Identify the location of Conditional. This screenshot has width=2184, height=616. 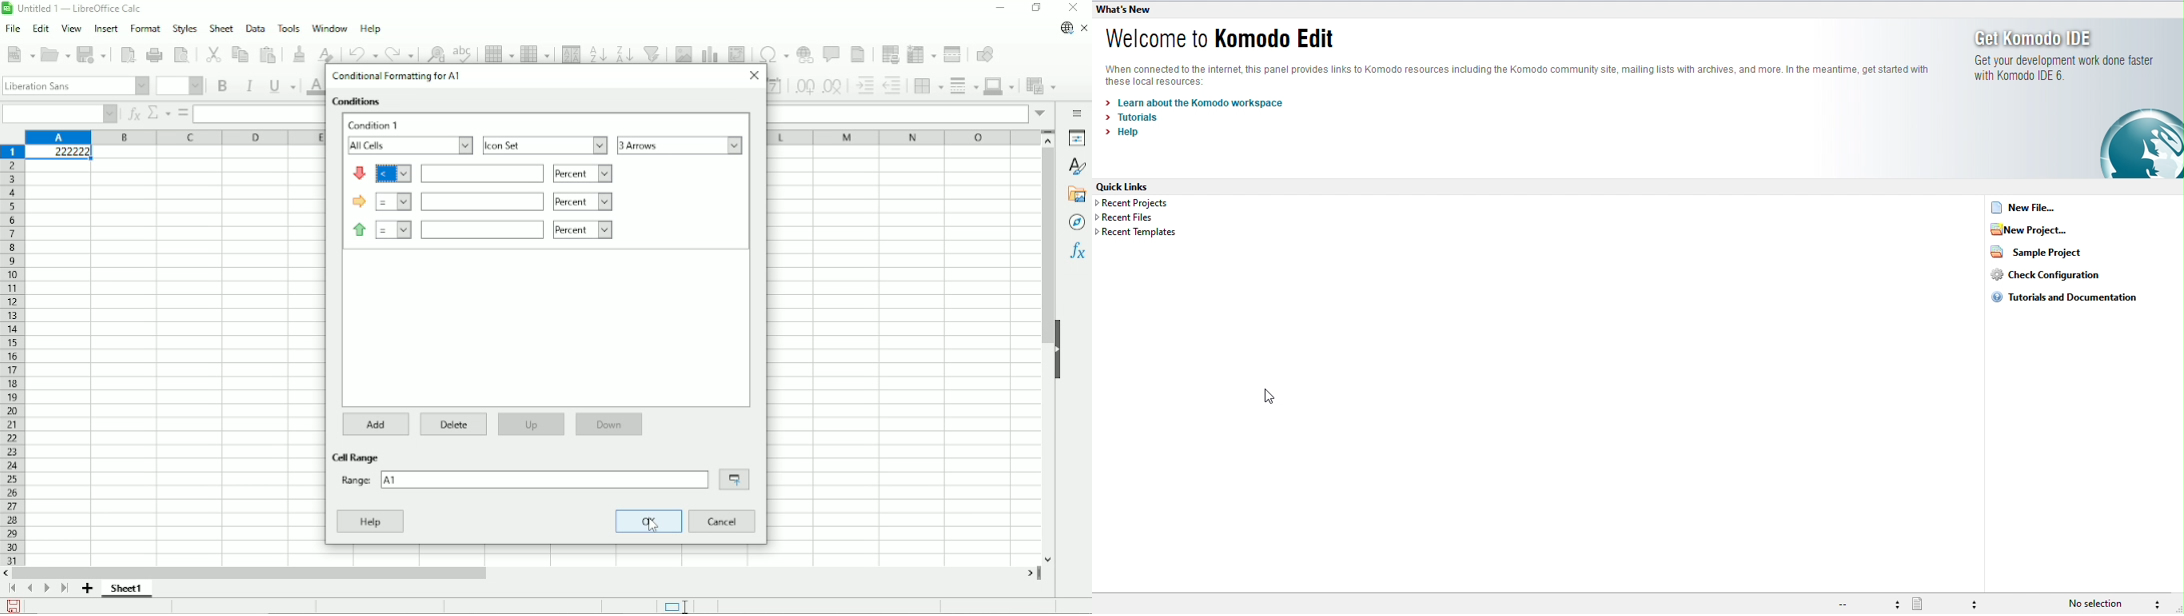
(1039, 86).